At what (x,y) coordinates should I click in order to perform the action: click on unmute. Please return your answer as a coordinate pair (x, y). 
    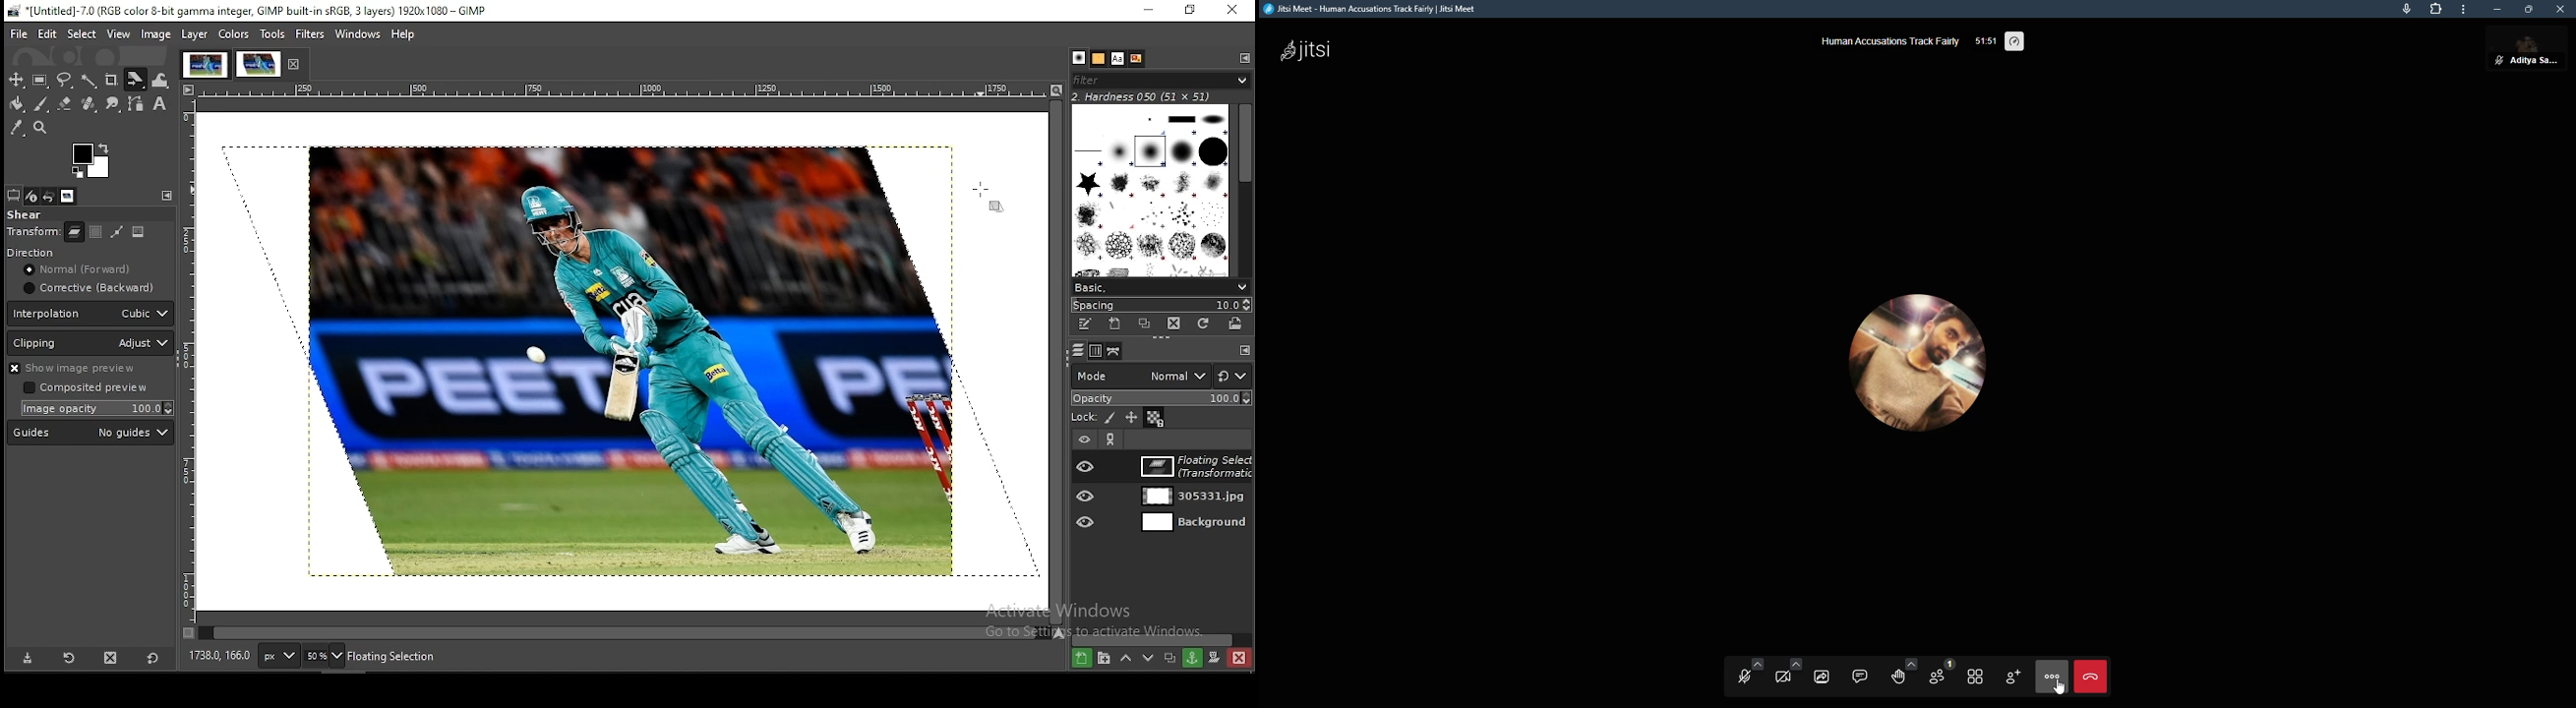
    Looking at the image, I should click on (2496, 60).